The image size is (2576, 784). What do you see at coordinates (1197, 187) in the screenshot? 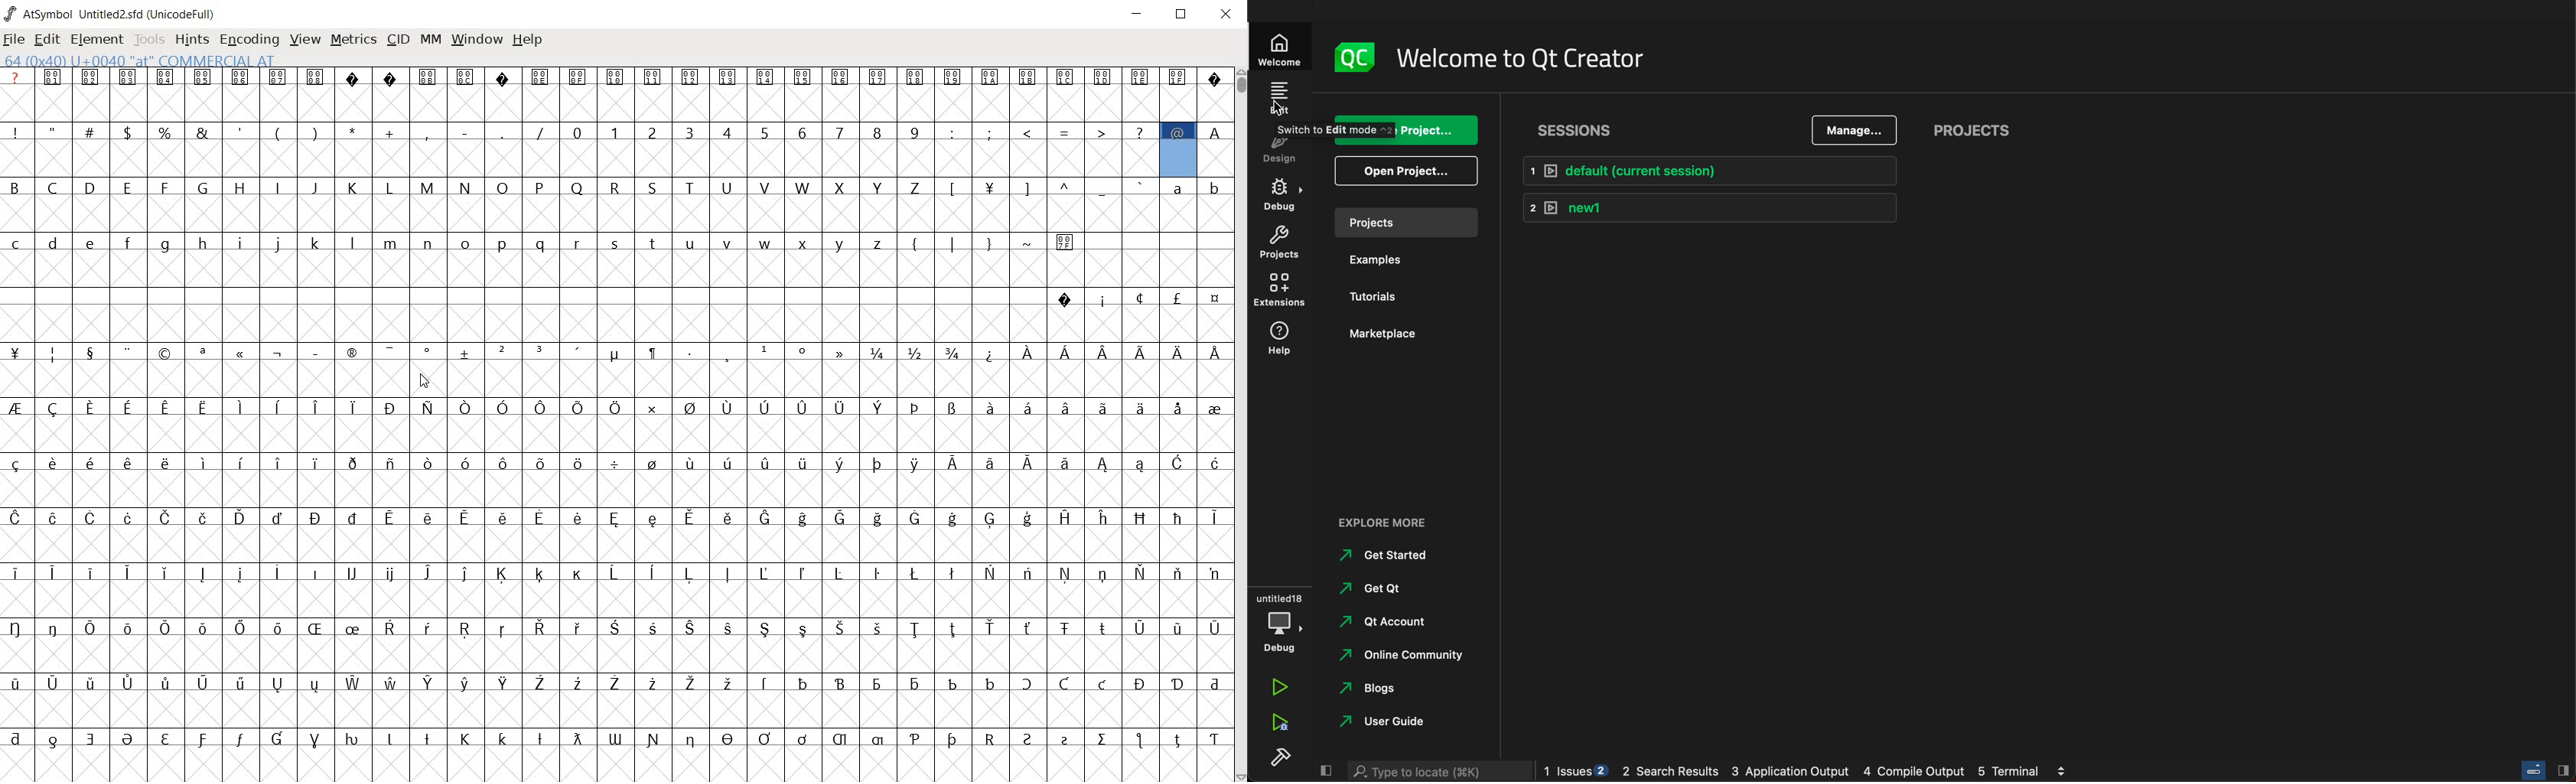
I see `small letters a b` at bounding box center [1197, 187].